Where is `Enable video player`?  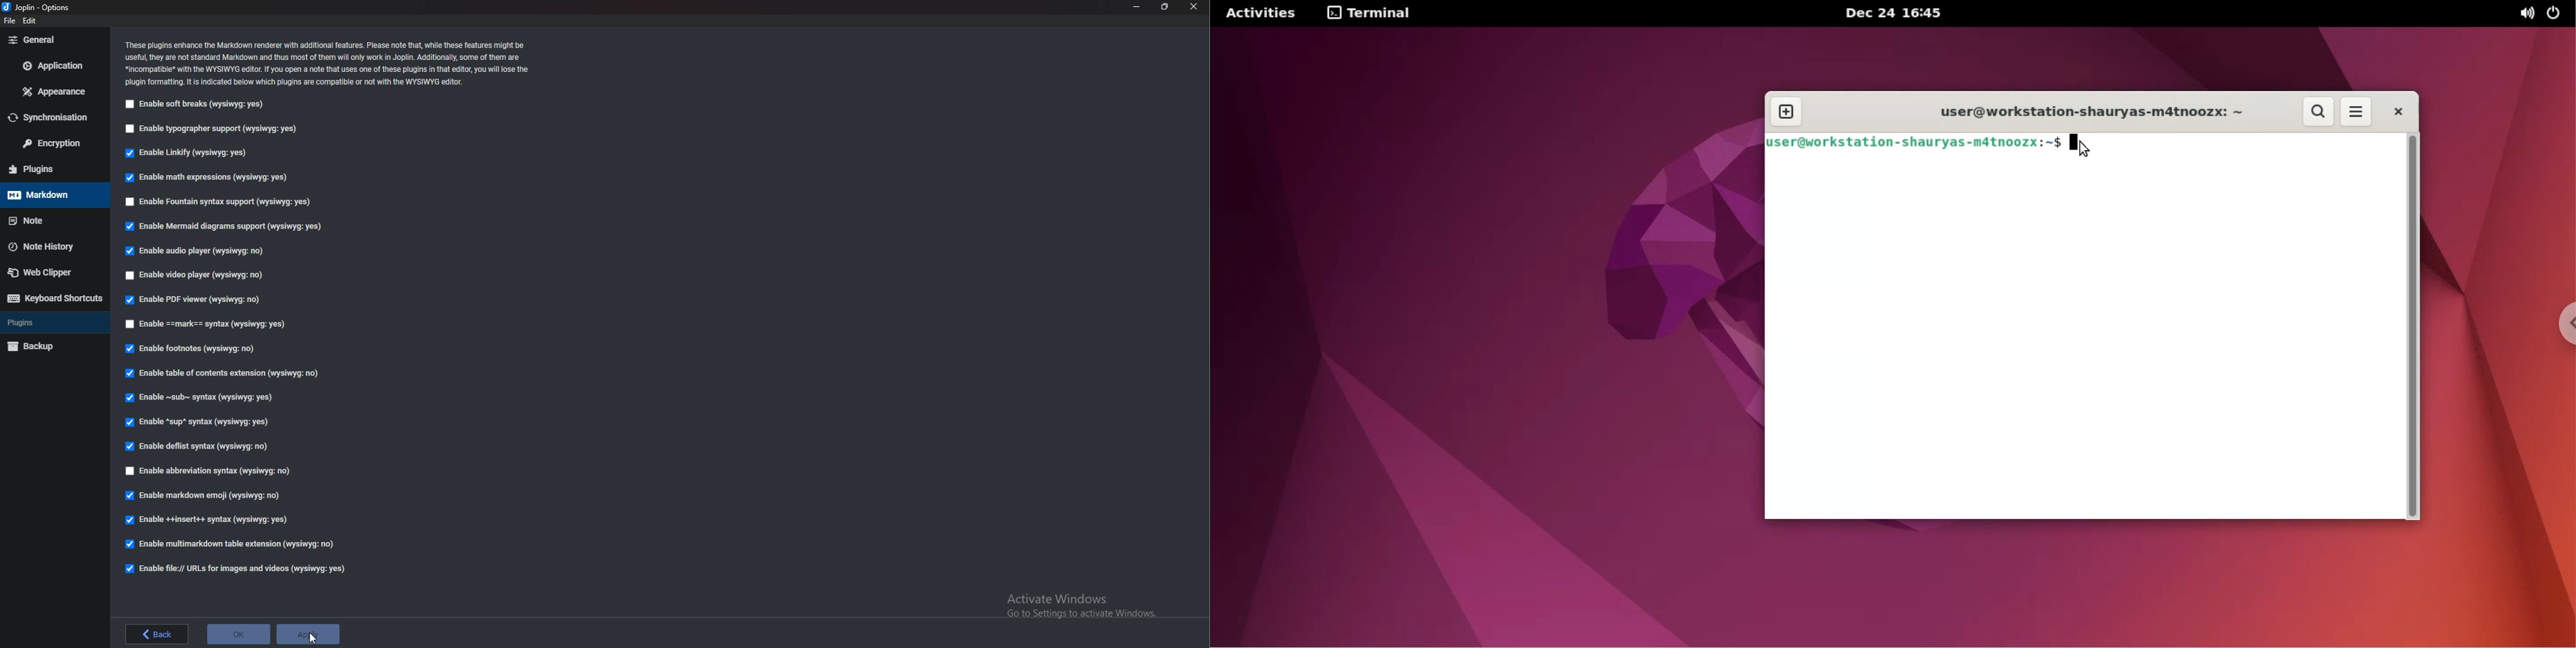 Enable video player is located at coordinates (195, 276).